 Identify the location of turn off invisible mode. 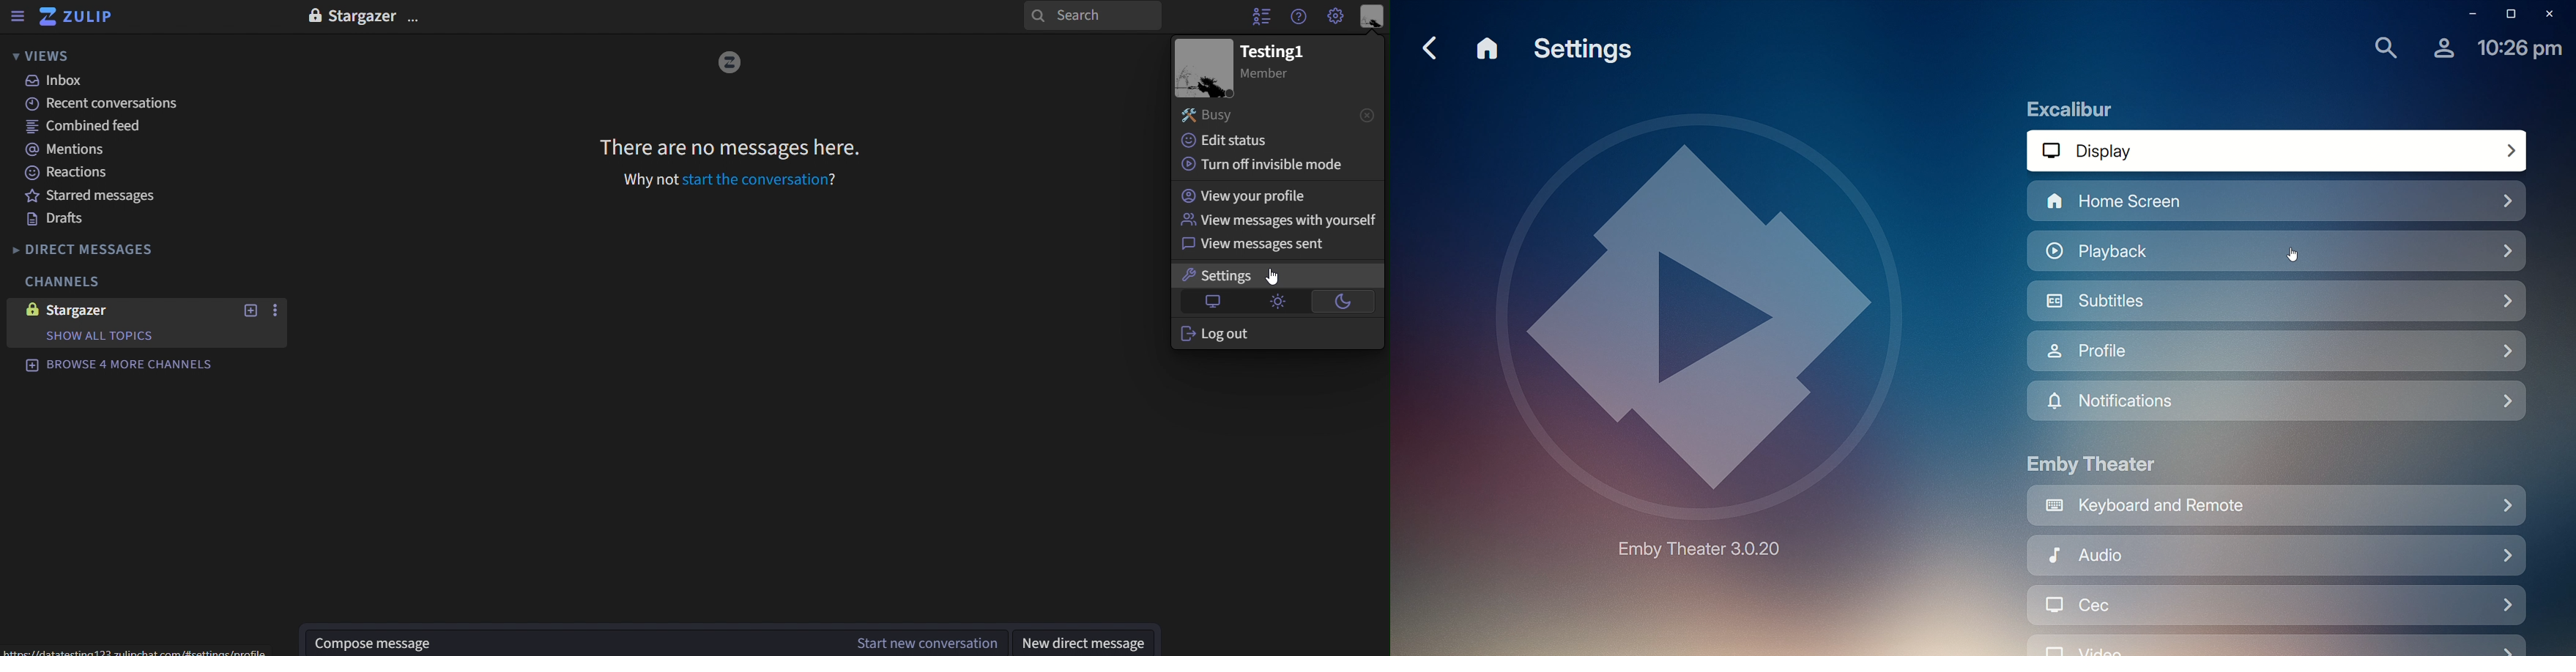
(1263, 166).